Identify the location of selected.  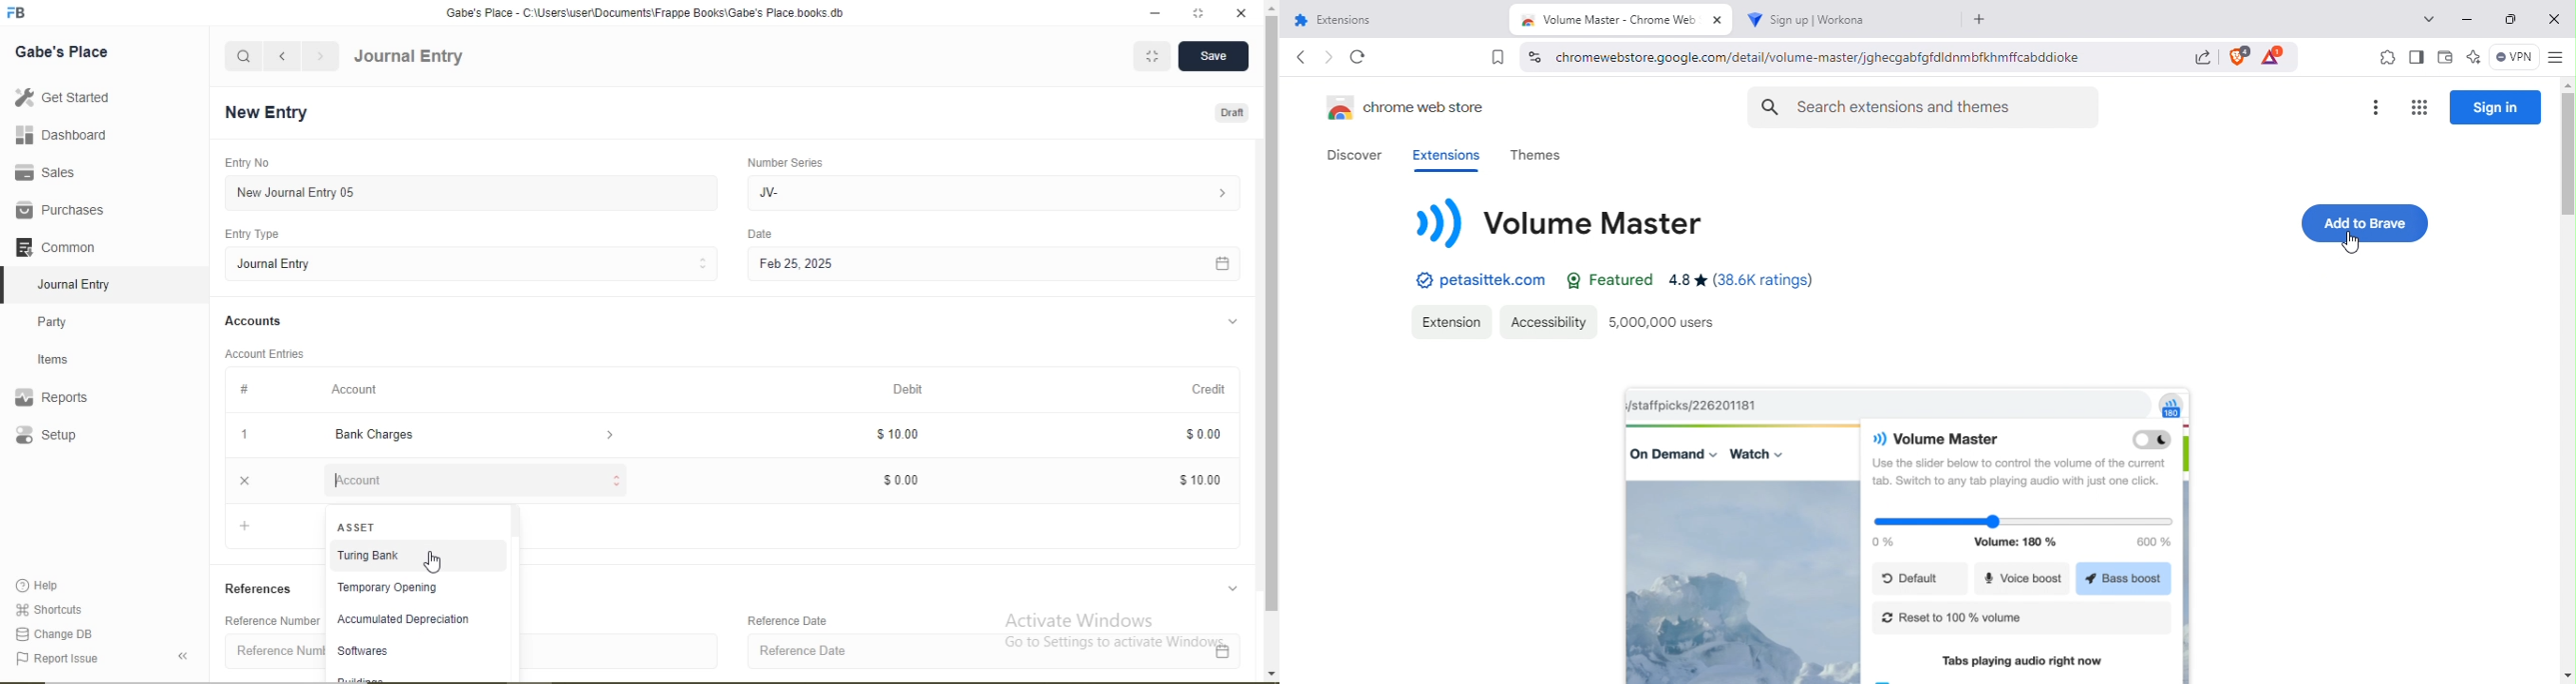
(8, 284).